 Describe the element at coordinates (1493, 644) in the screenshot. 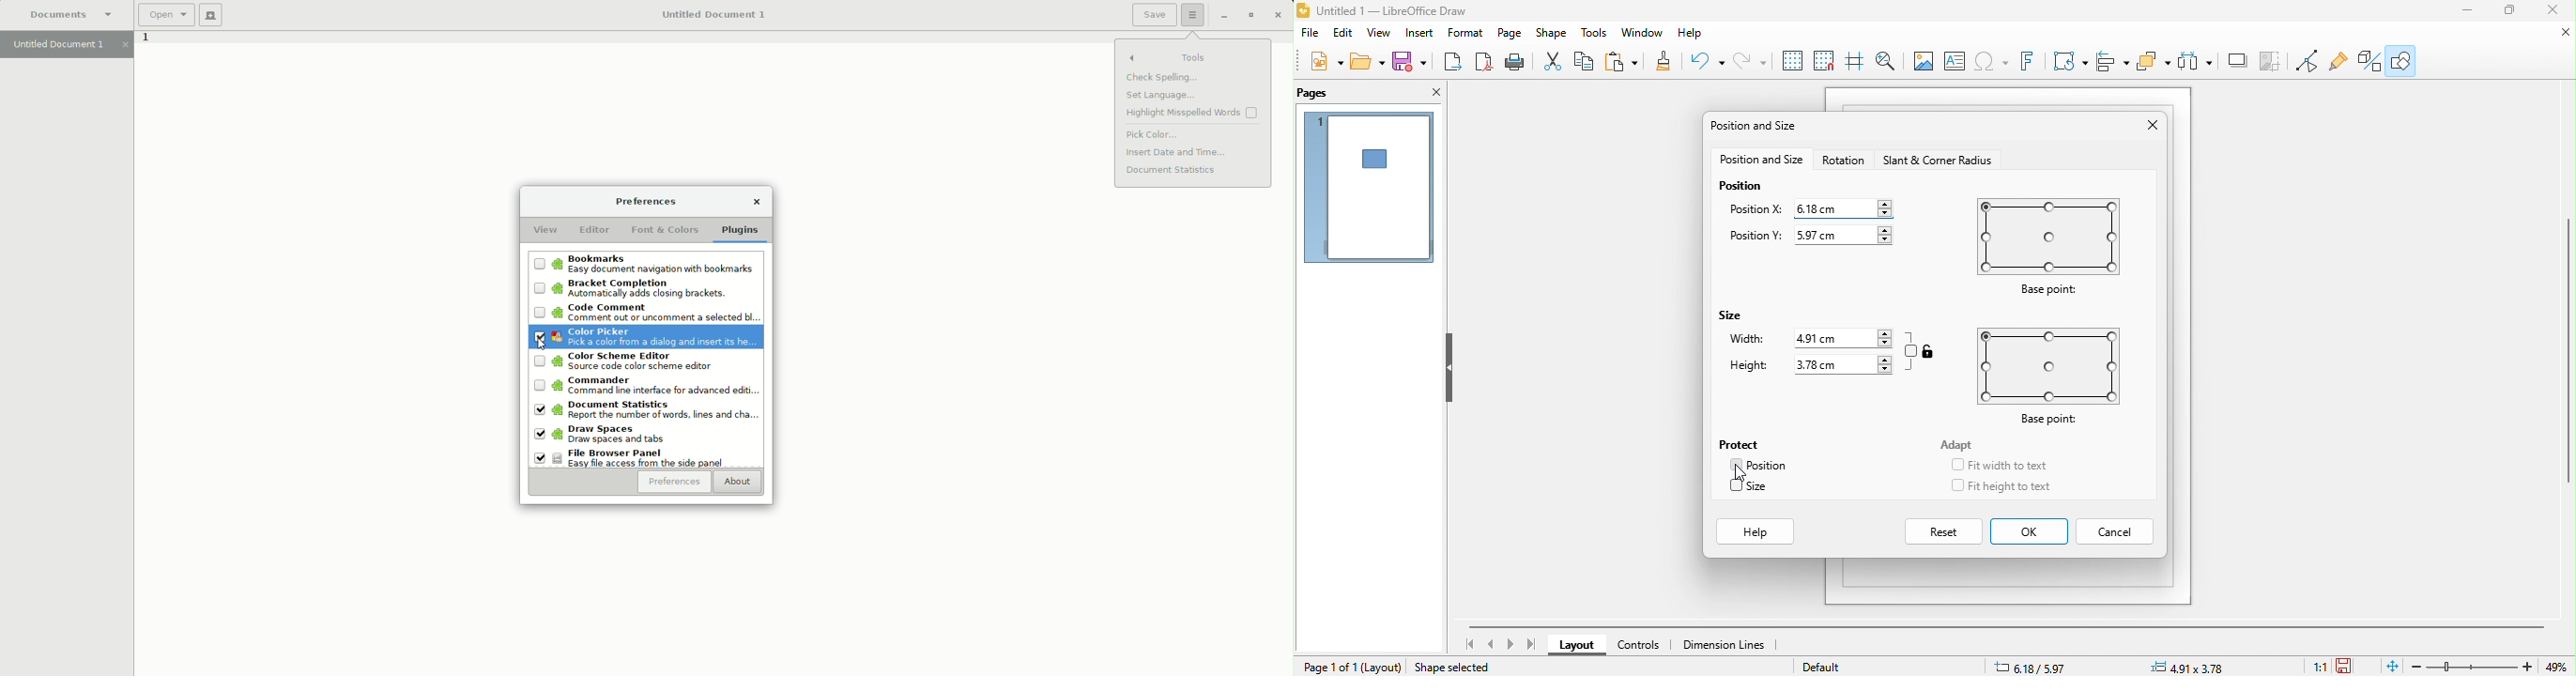

I see `previous page` at that location.